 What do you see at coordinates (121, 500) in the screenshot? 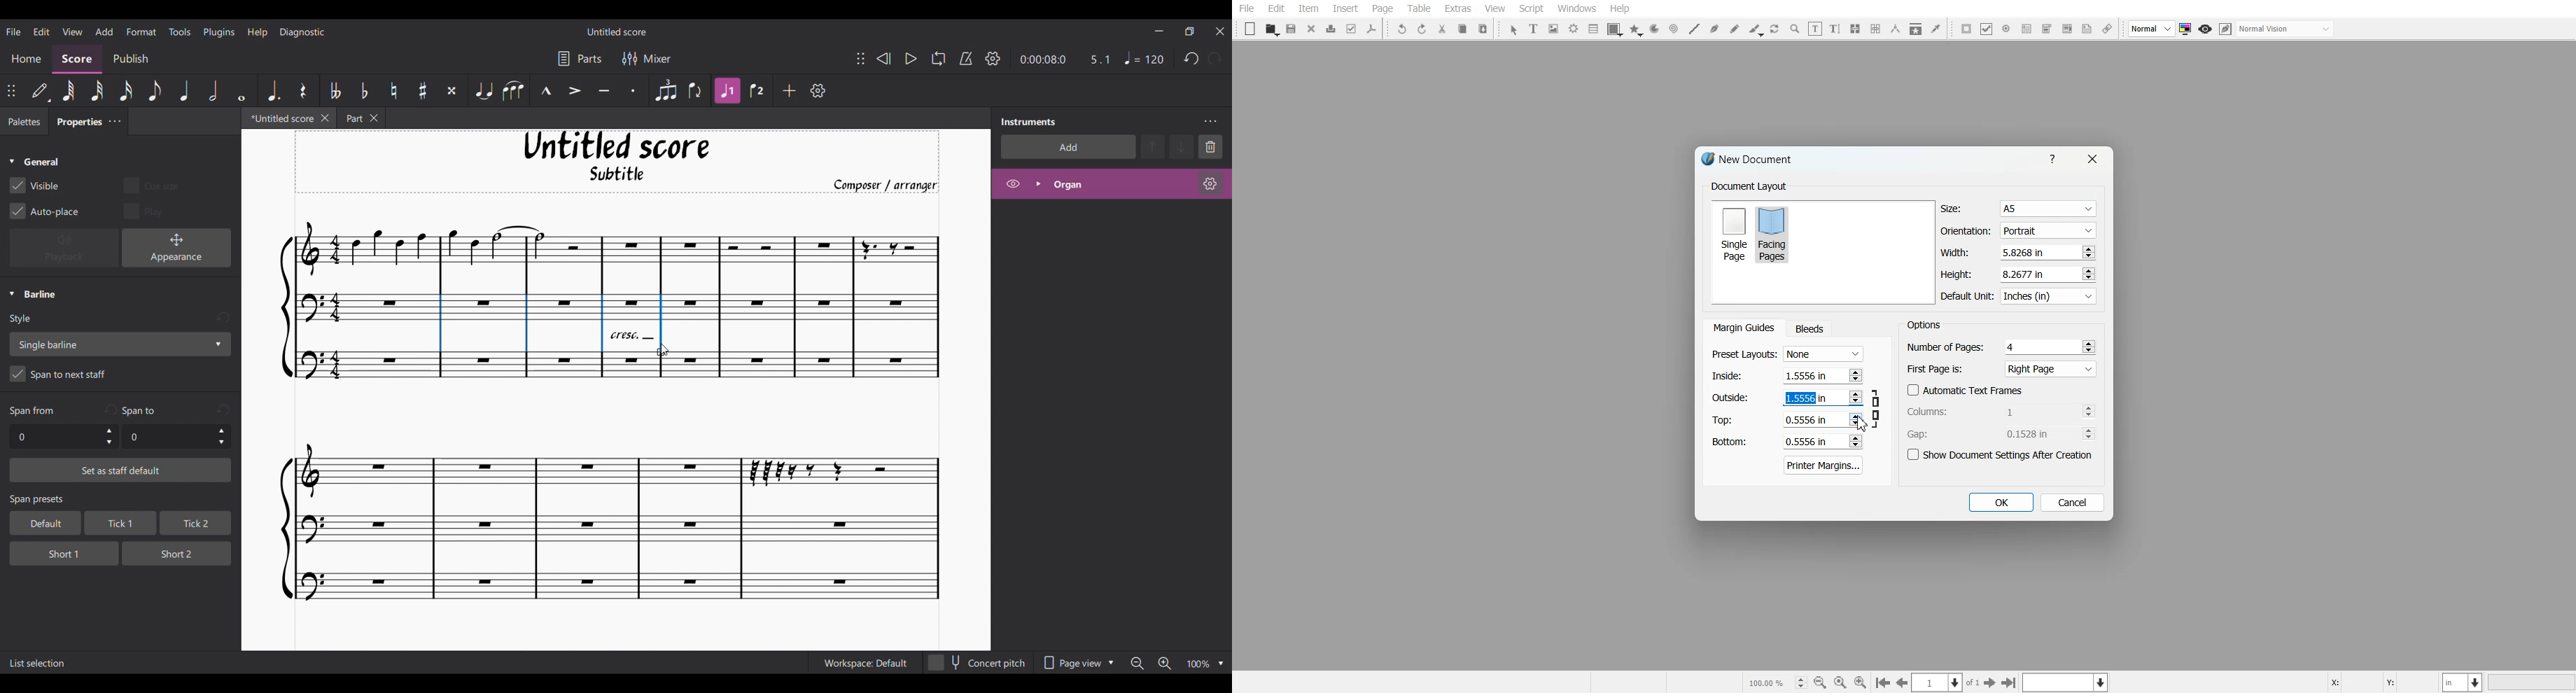
I see `Span presets` at bounding box center [121, 500].